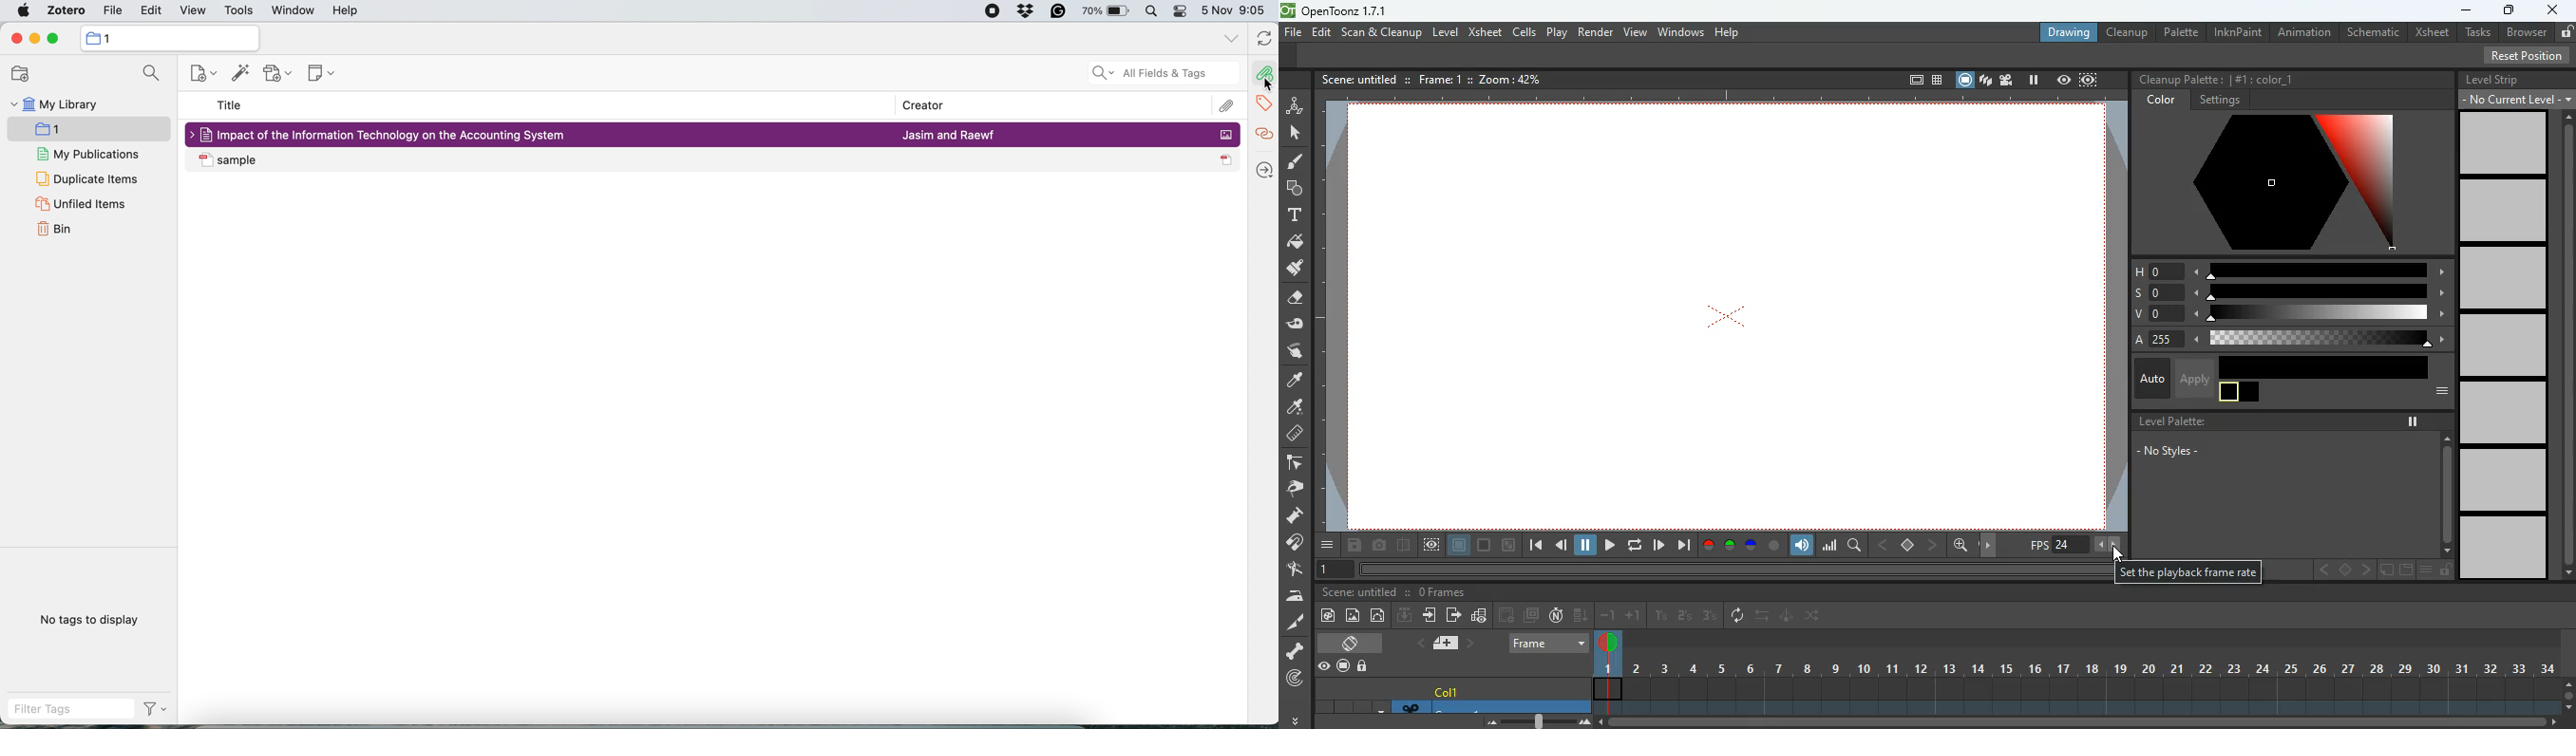 Image resolution: width=2576 pixels, height=756 pixels. What do you see at coordinates (1440, 80) in the screenshot?
I see `frame` at bounding box center [1440, 80].